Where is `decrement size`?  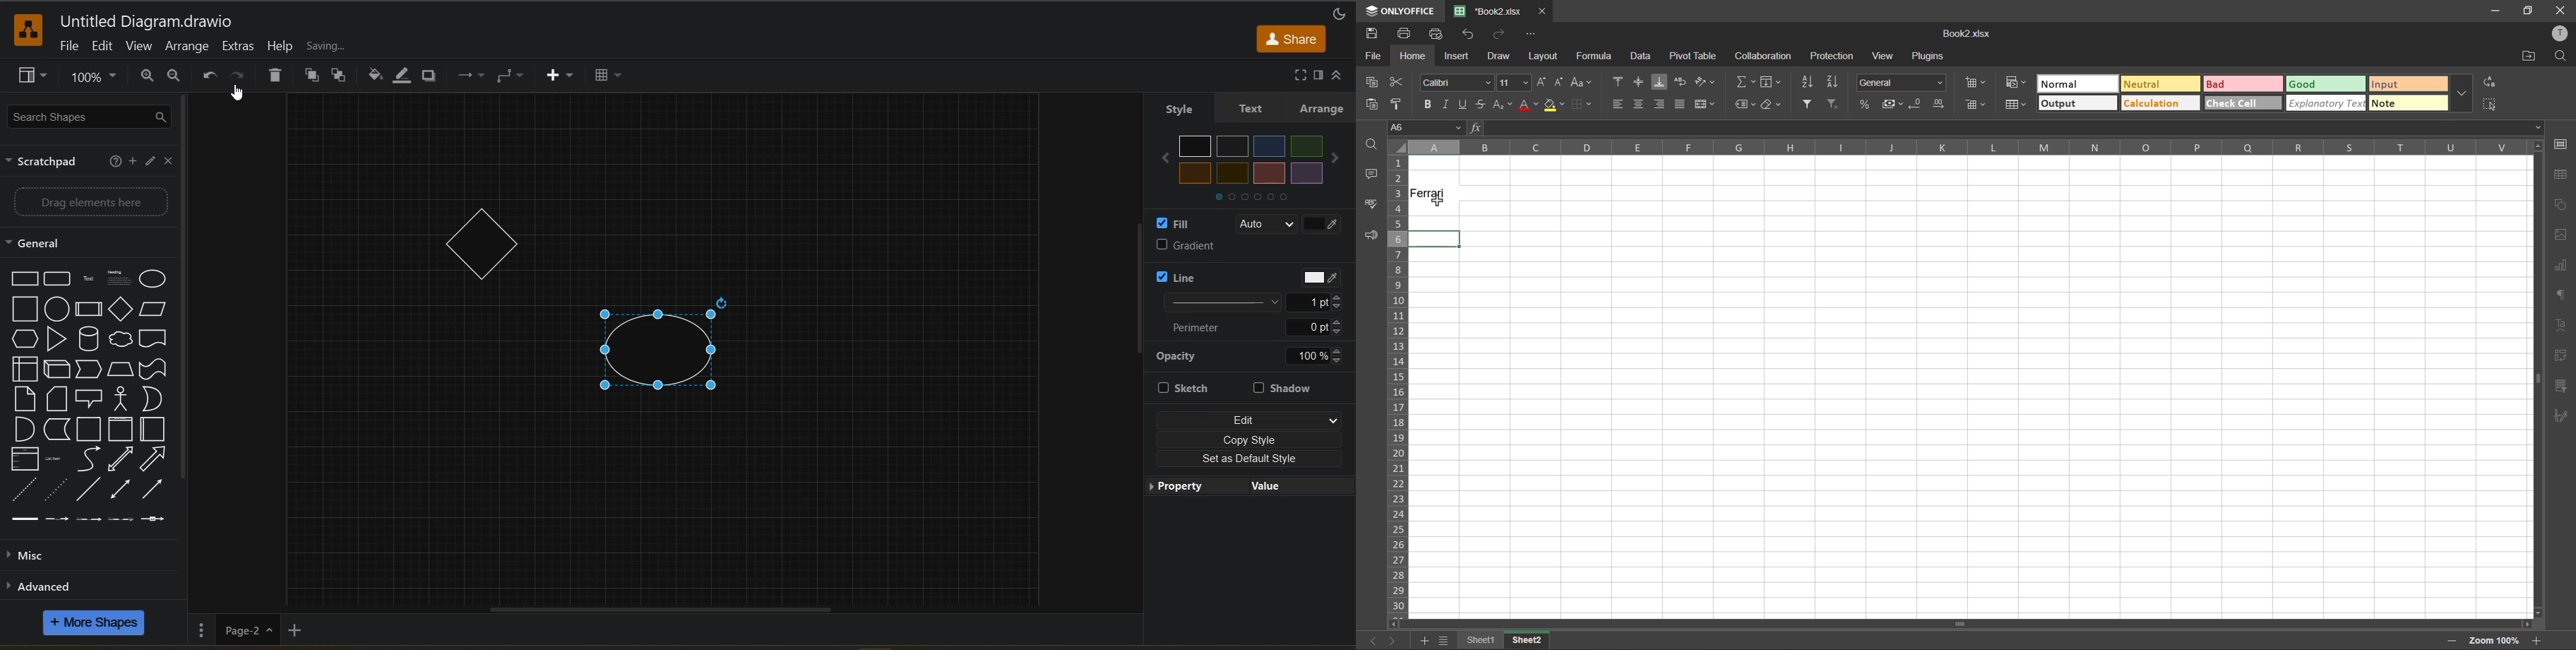
decrement size is located at coordinates (1560, 81).